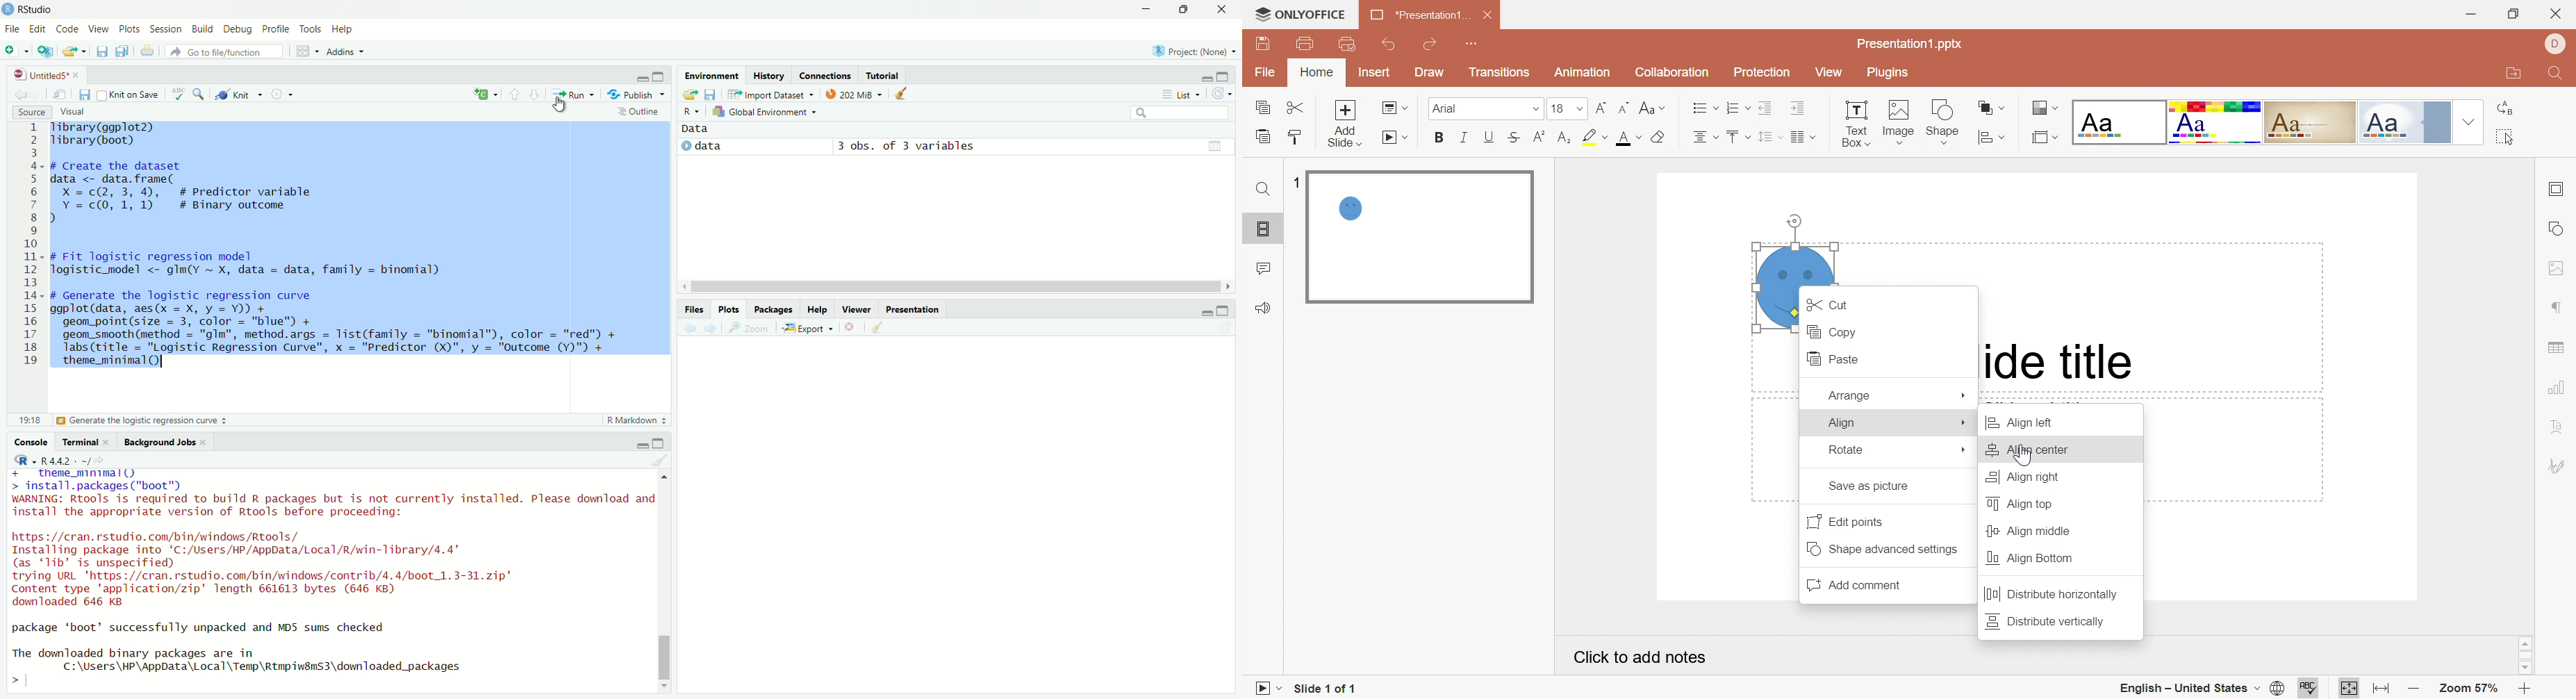 This screenshot has height=700, width=2576. Describe the element at coordinates (76, 76) in the screenshot. I see `close` at that location.